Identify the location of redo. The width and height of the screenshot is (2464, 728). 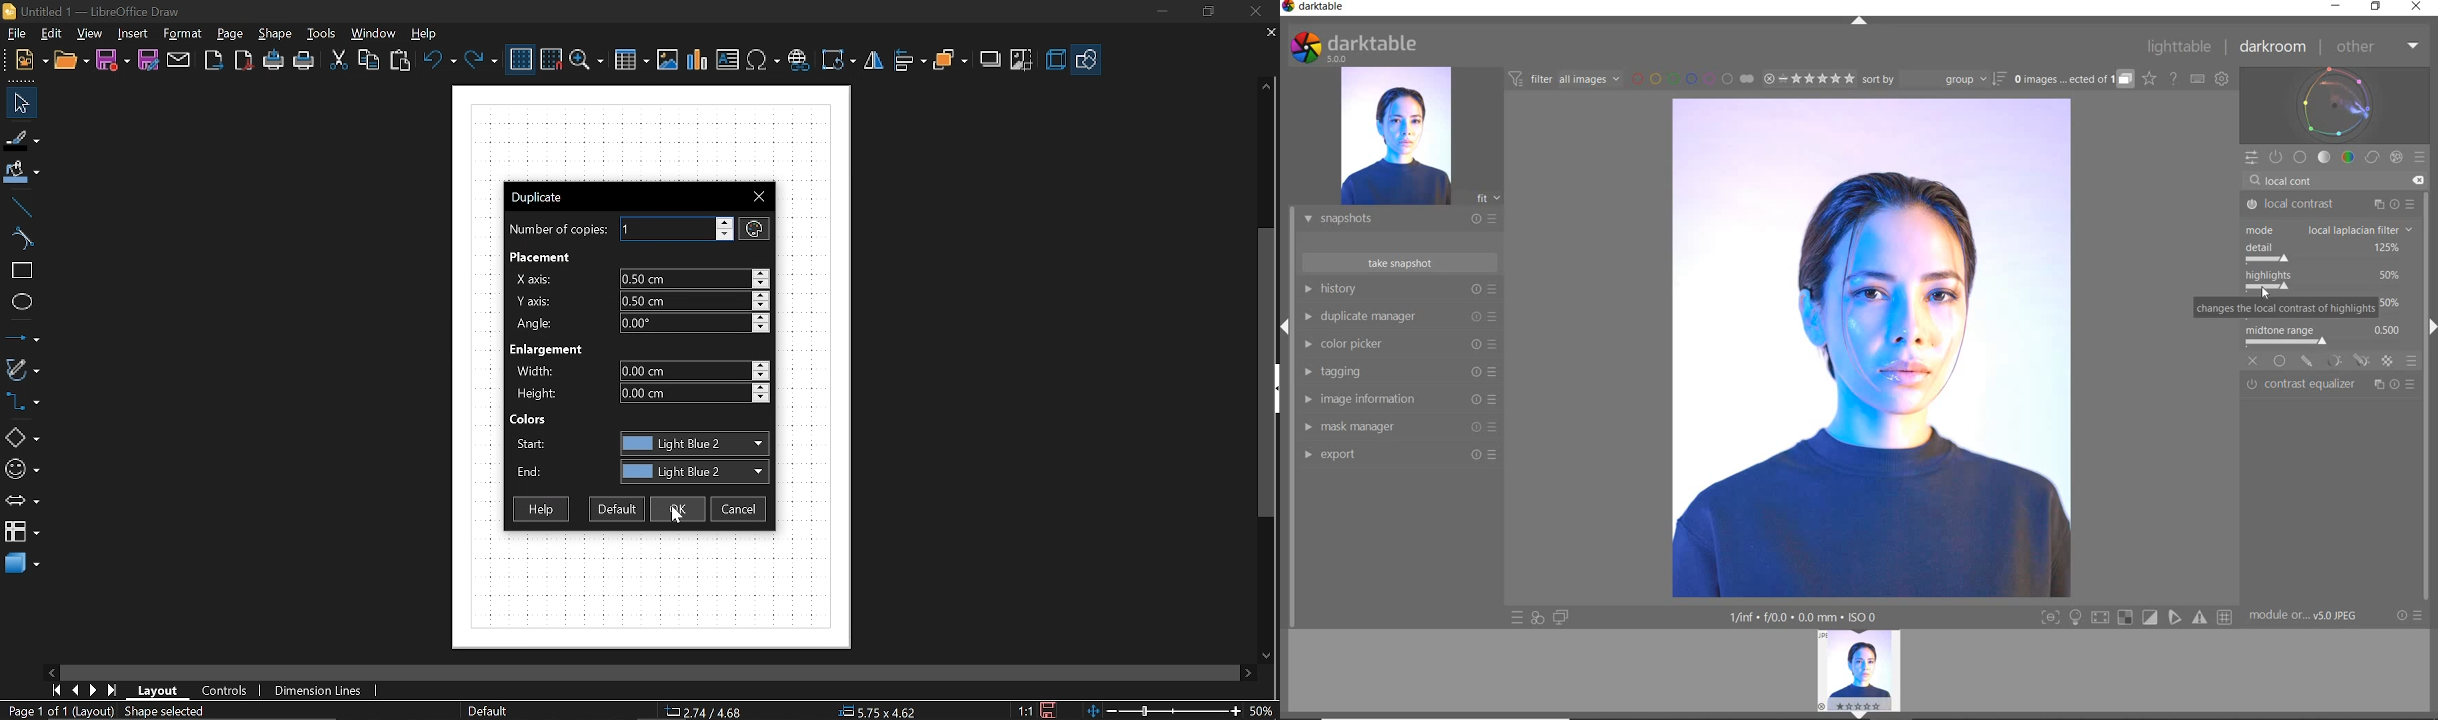
(480, 61).